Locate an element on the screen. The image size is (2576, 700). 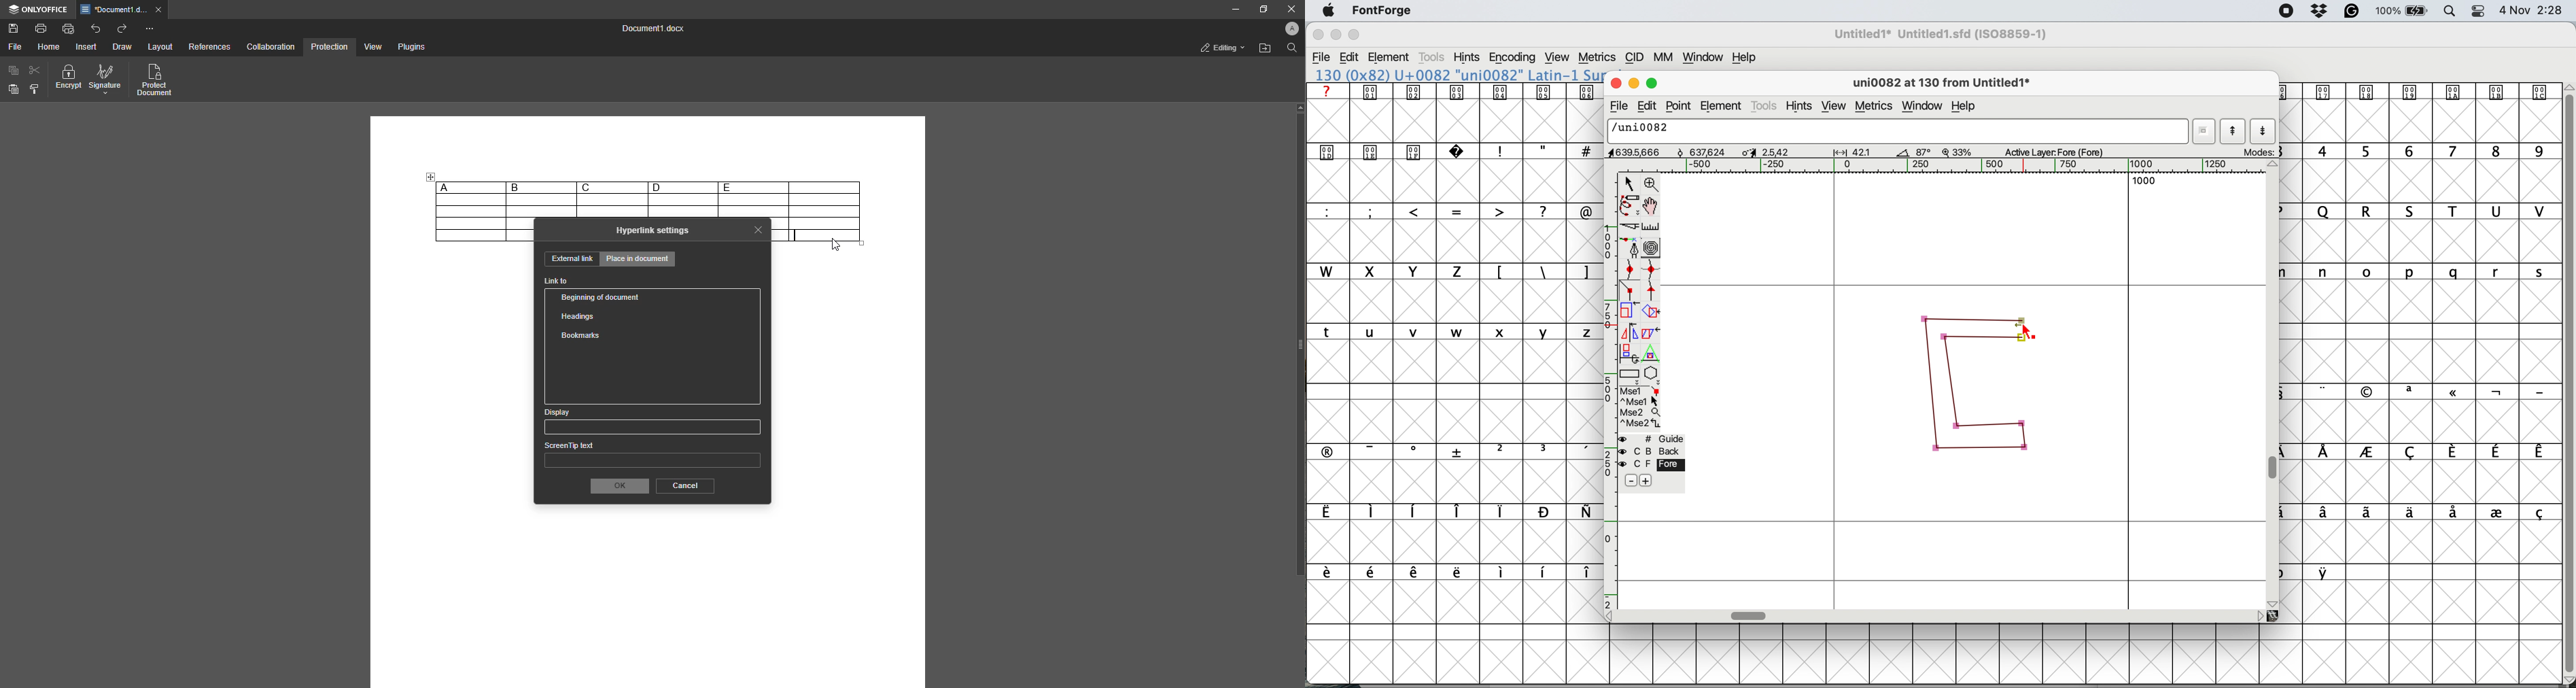
corner points connected is located at coordinates (1950, 387).